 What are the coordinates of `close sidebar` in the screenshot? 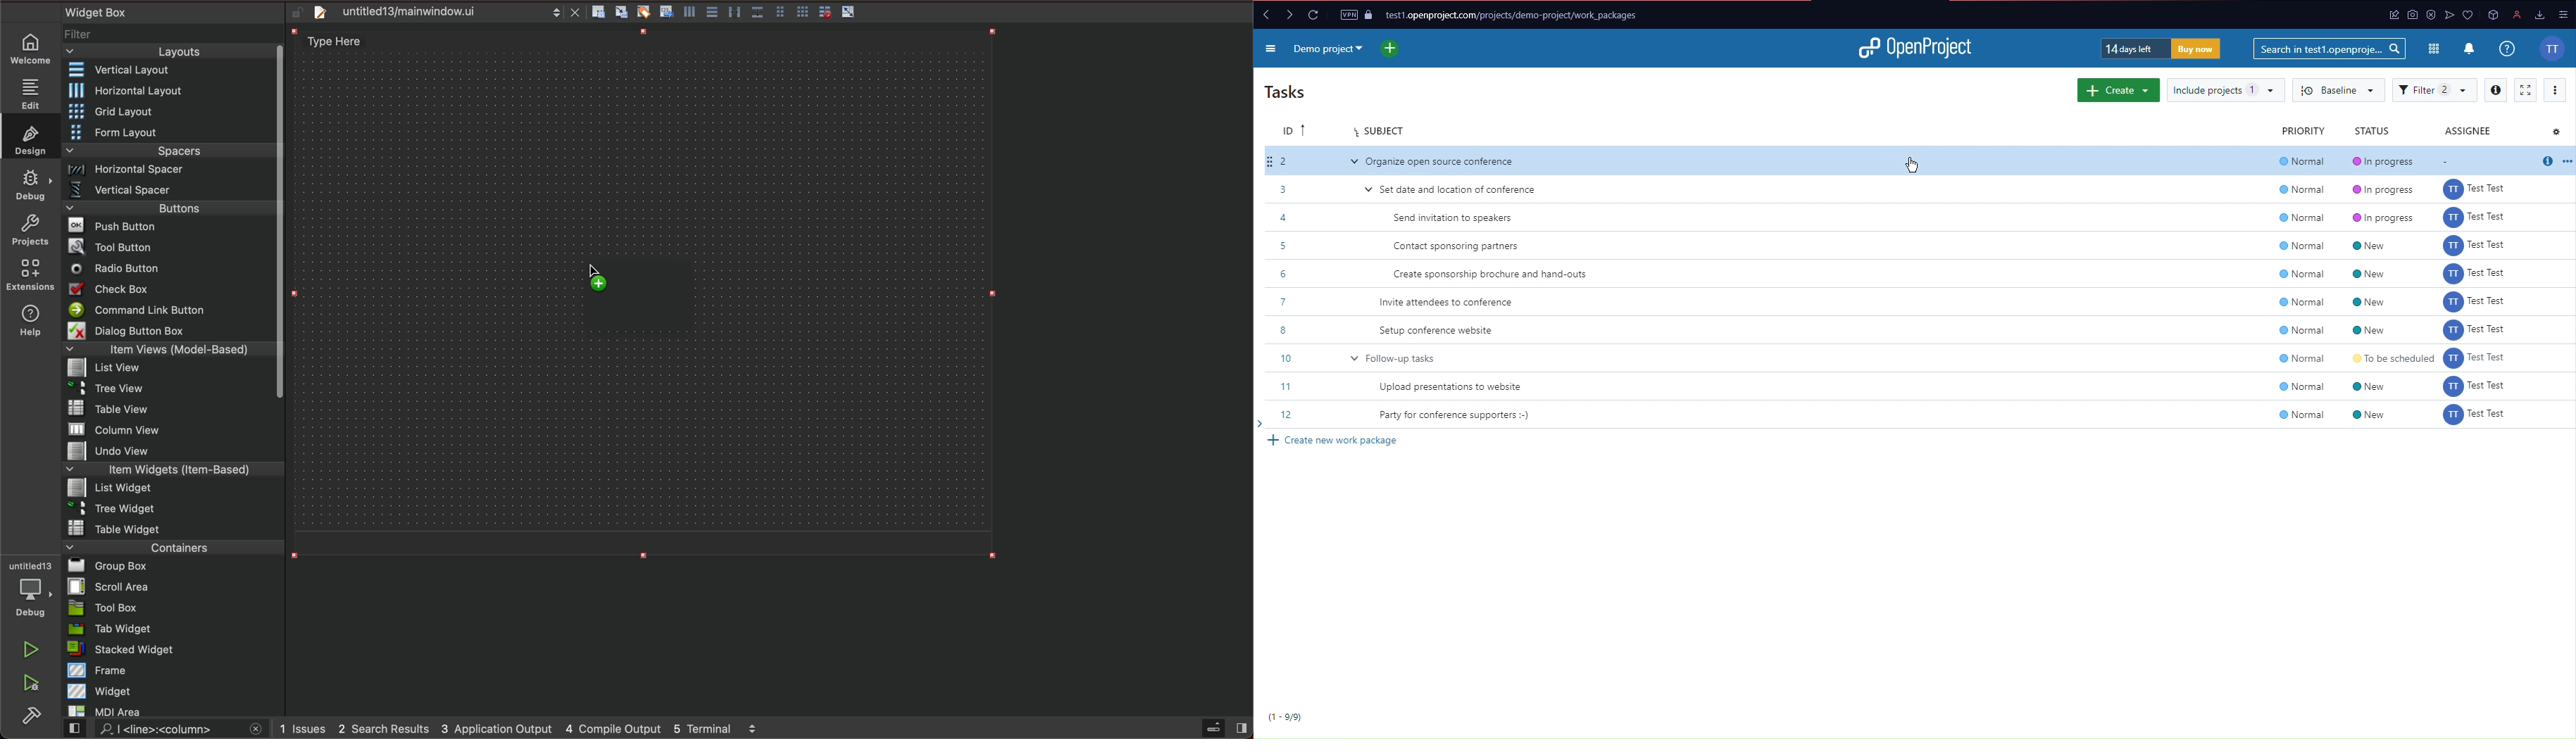 It's located at (1223, 729).